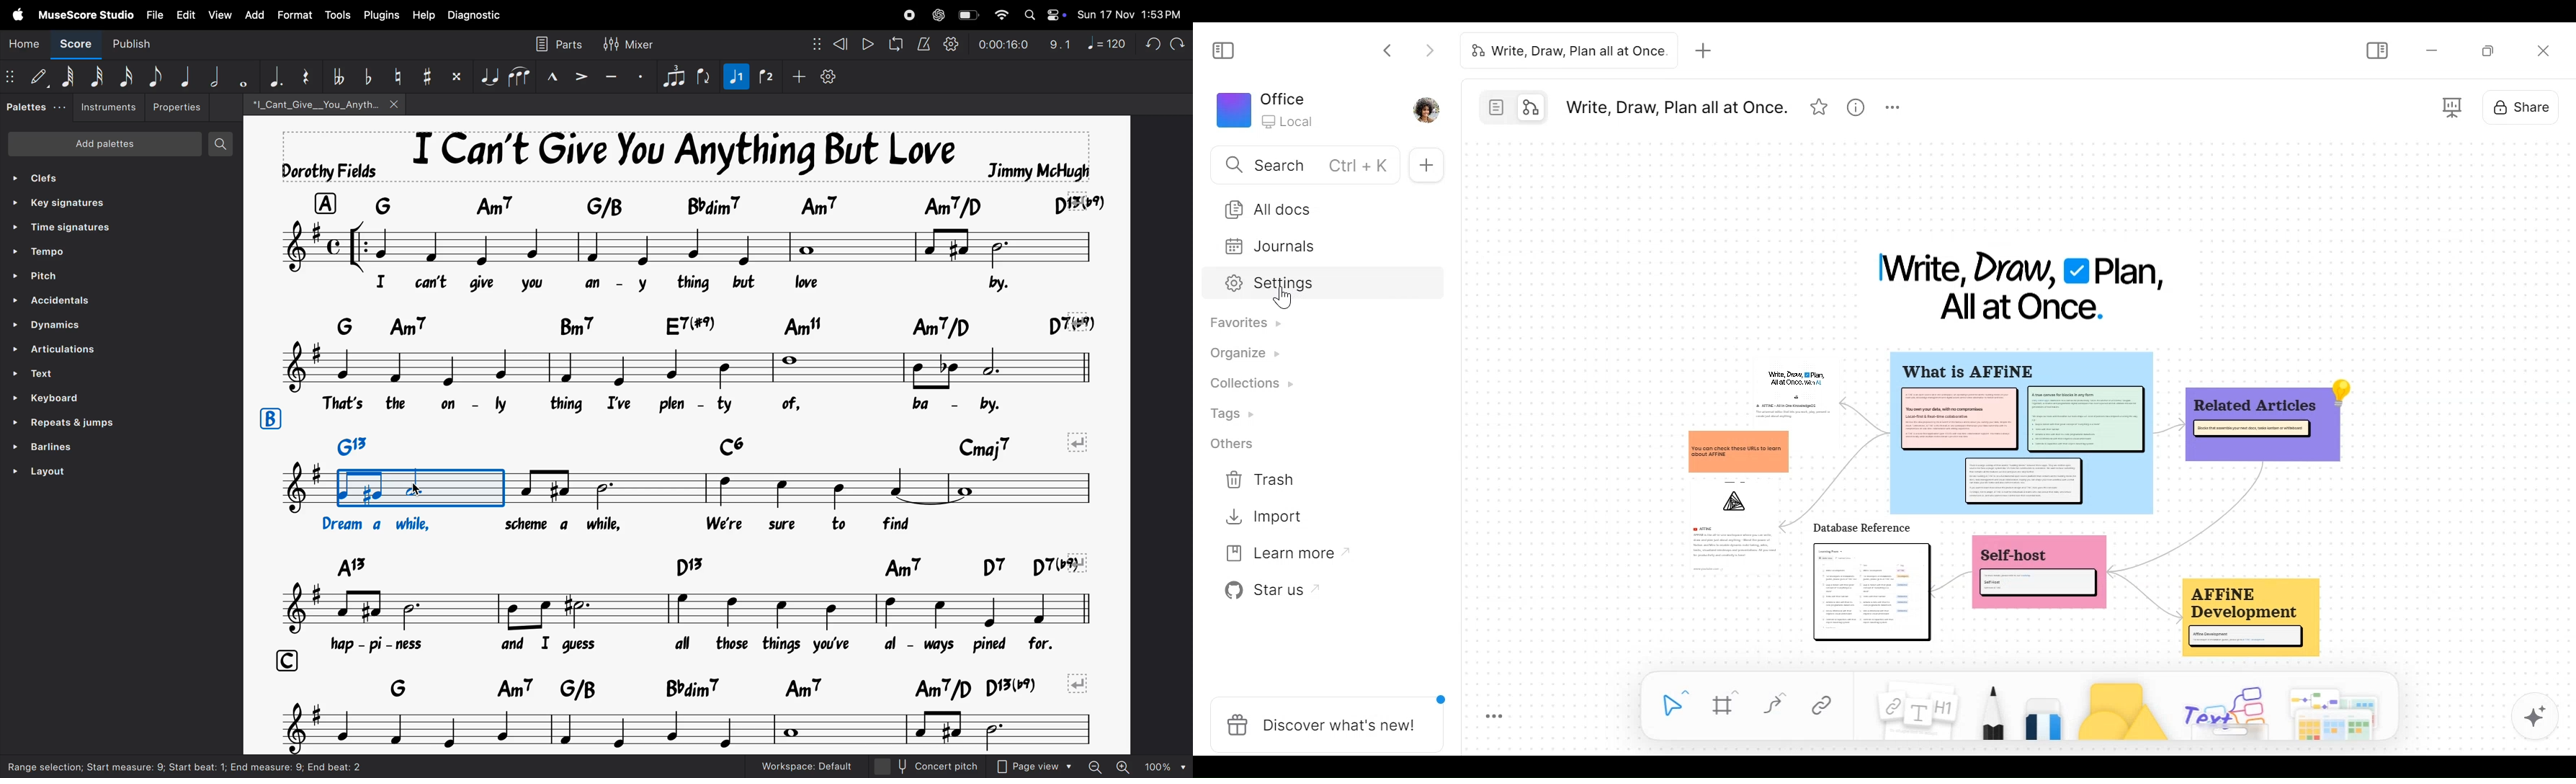 This screenshot has width=2576, height=784. I want to click on keyboard notes, so click(650, 325).